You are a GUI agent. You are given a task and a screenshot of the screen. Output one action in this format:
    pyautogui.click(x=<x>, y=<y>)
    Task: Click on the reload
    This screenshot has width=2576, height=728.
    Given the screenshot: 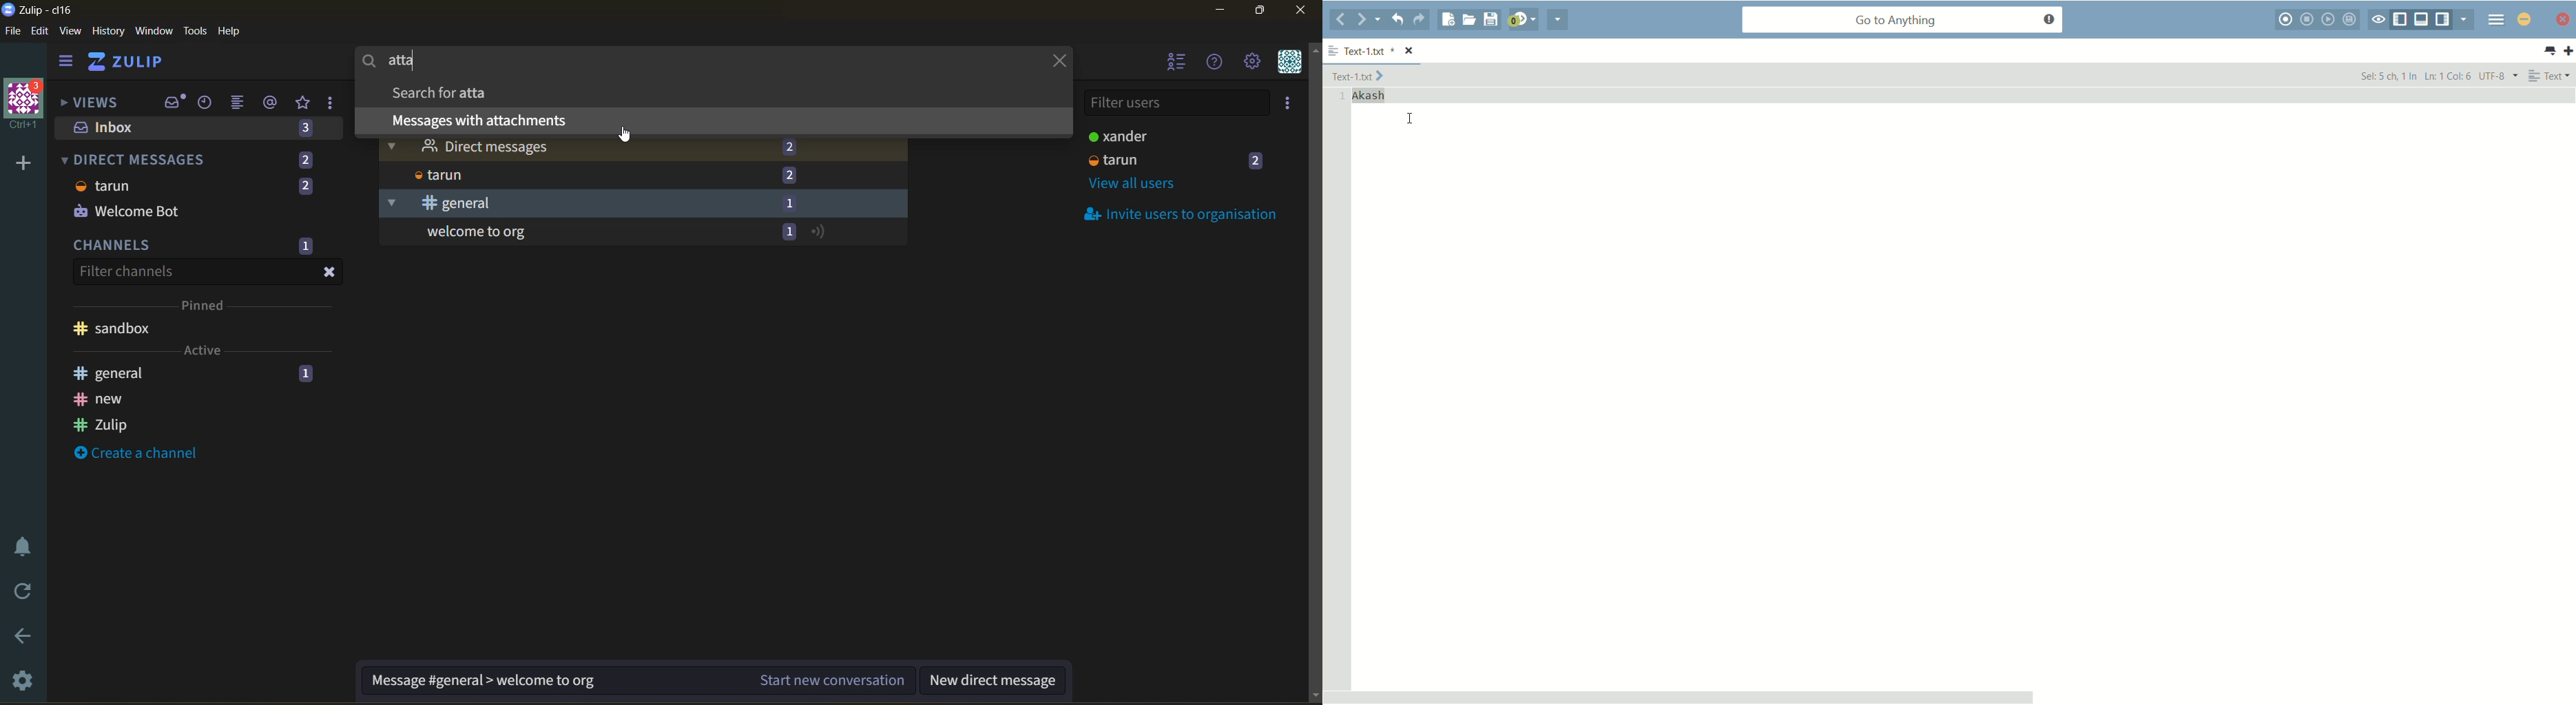 What is the action you would take?
    pyautogui.click(x=25, y=589)
    